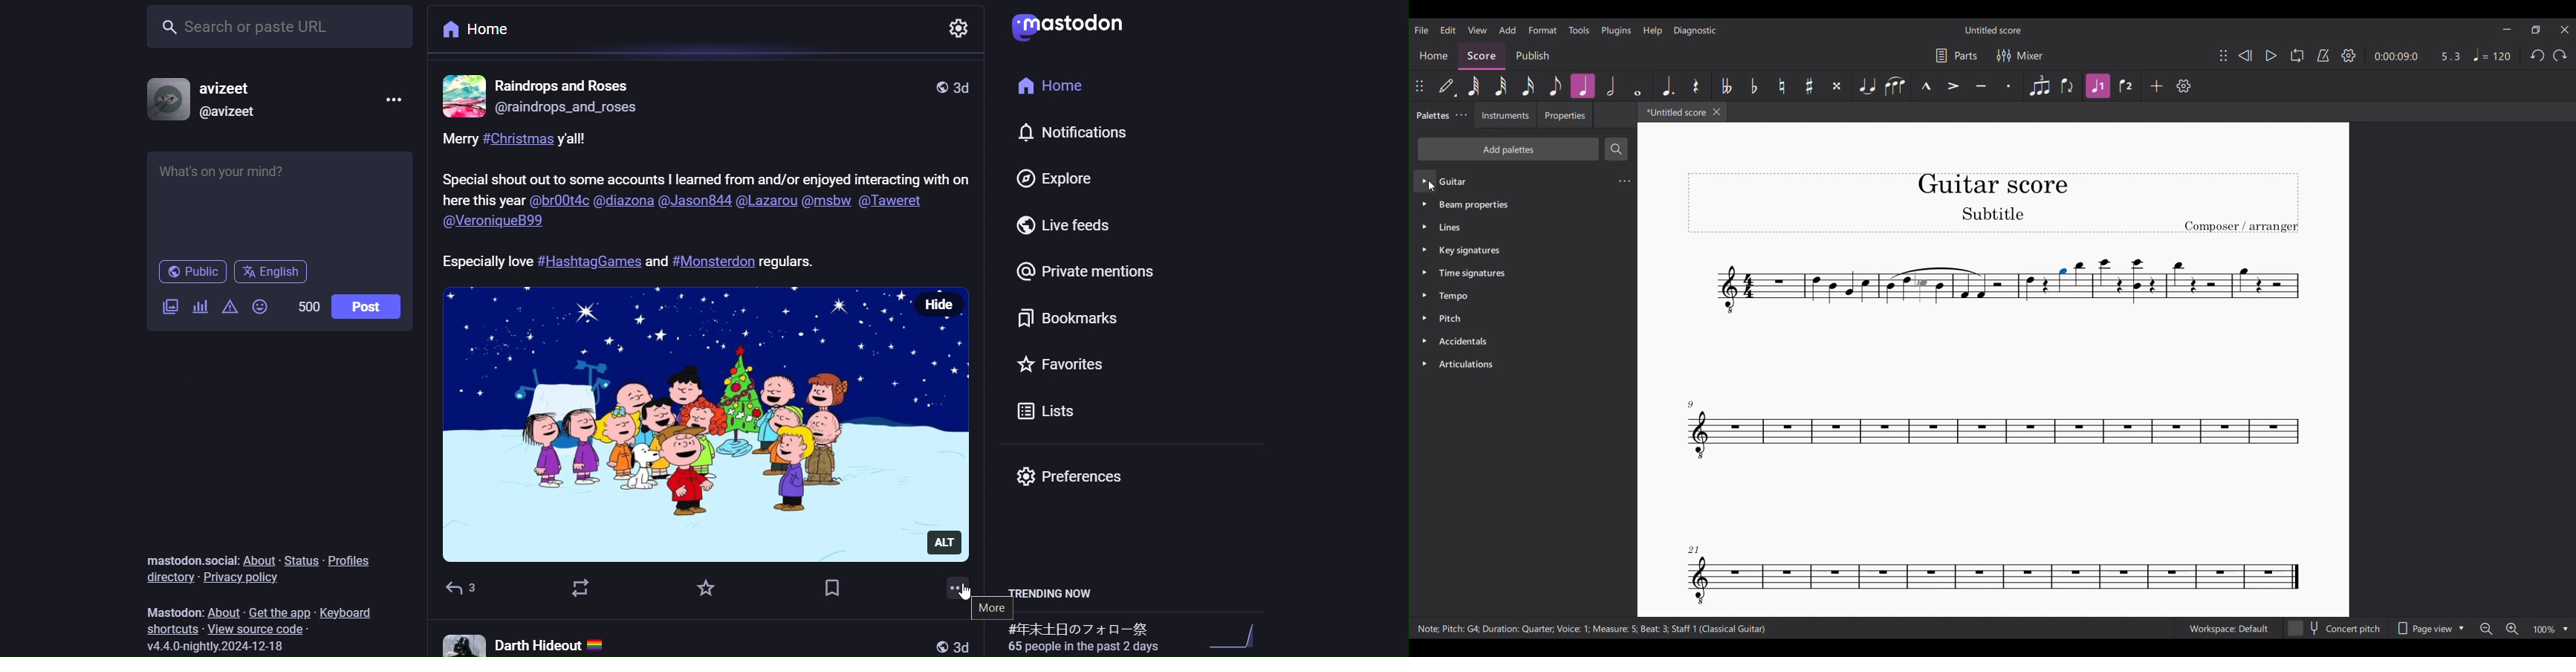 The height and width of the screenshot is (672, 2576). I want to click on Accent, so click(1954, 86).